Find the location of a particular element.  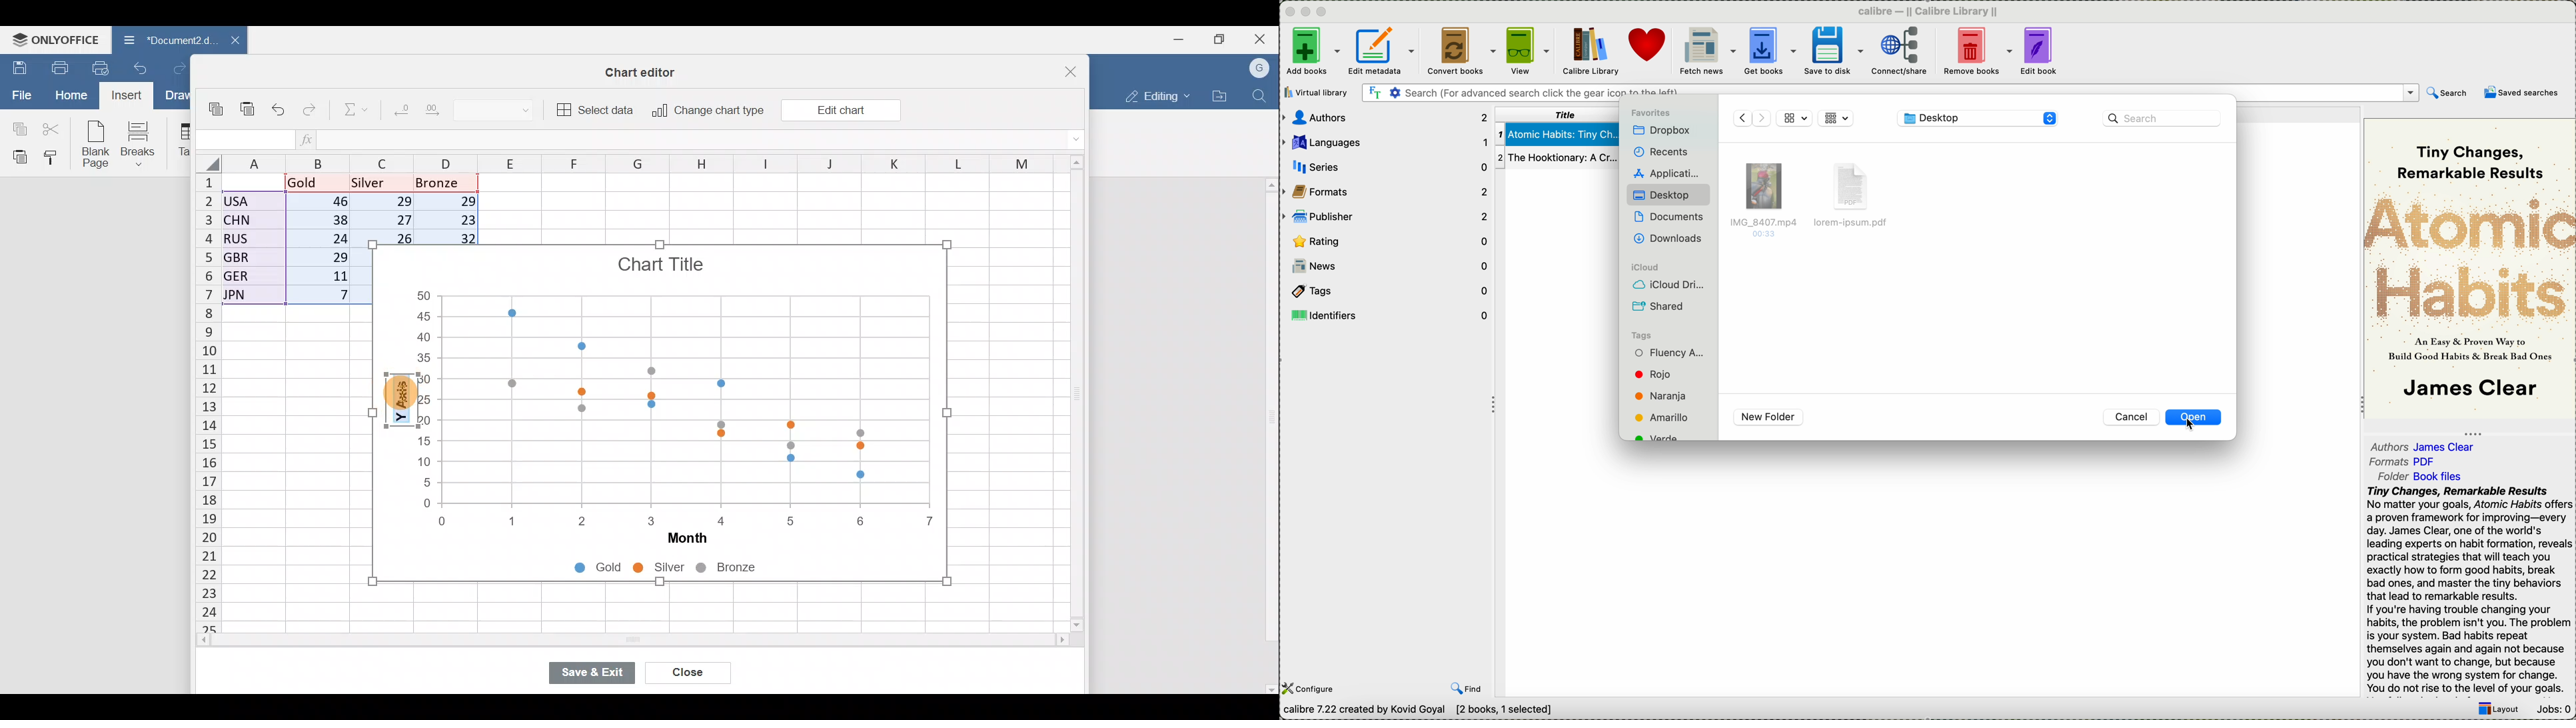

tags is located at coordinates (1643, 334).